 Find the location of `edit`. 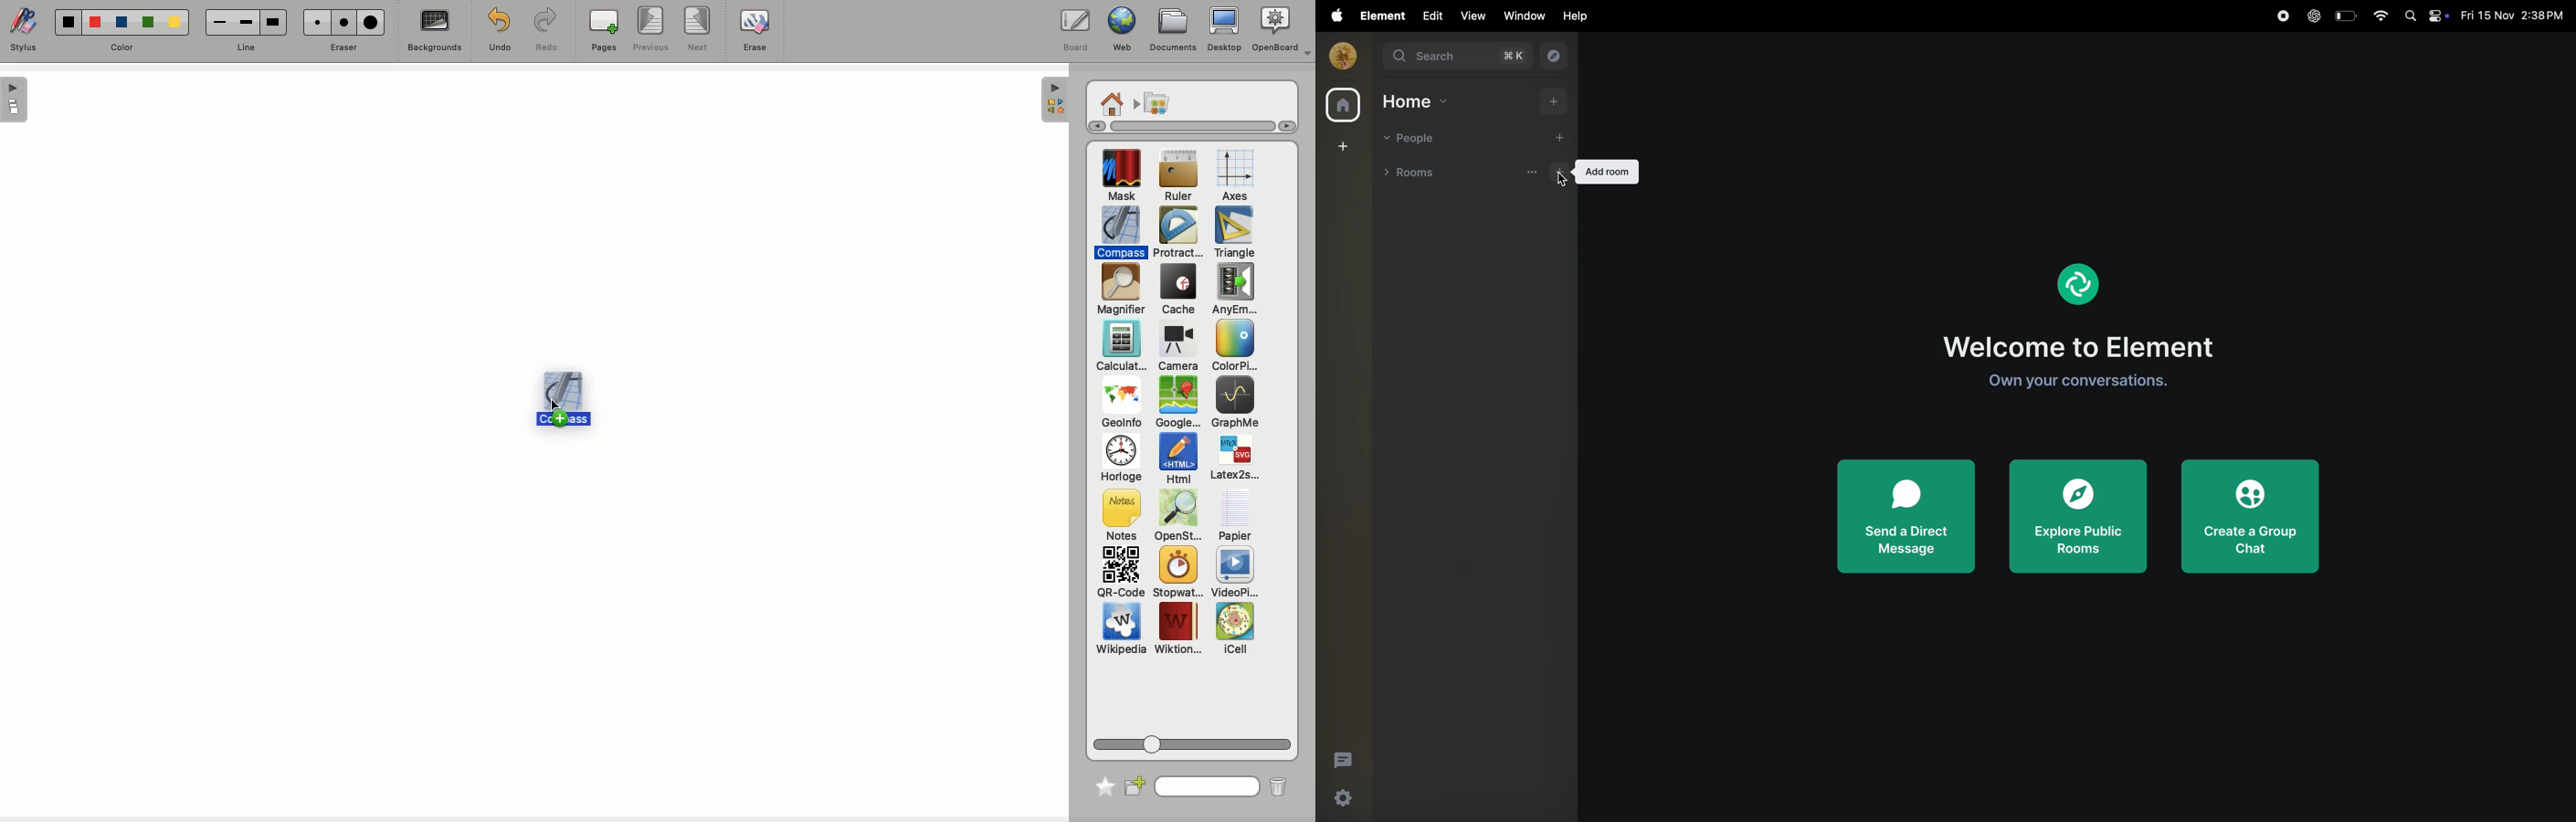

edit is located at coordinates (1430, 15).